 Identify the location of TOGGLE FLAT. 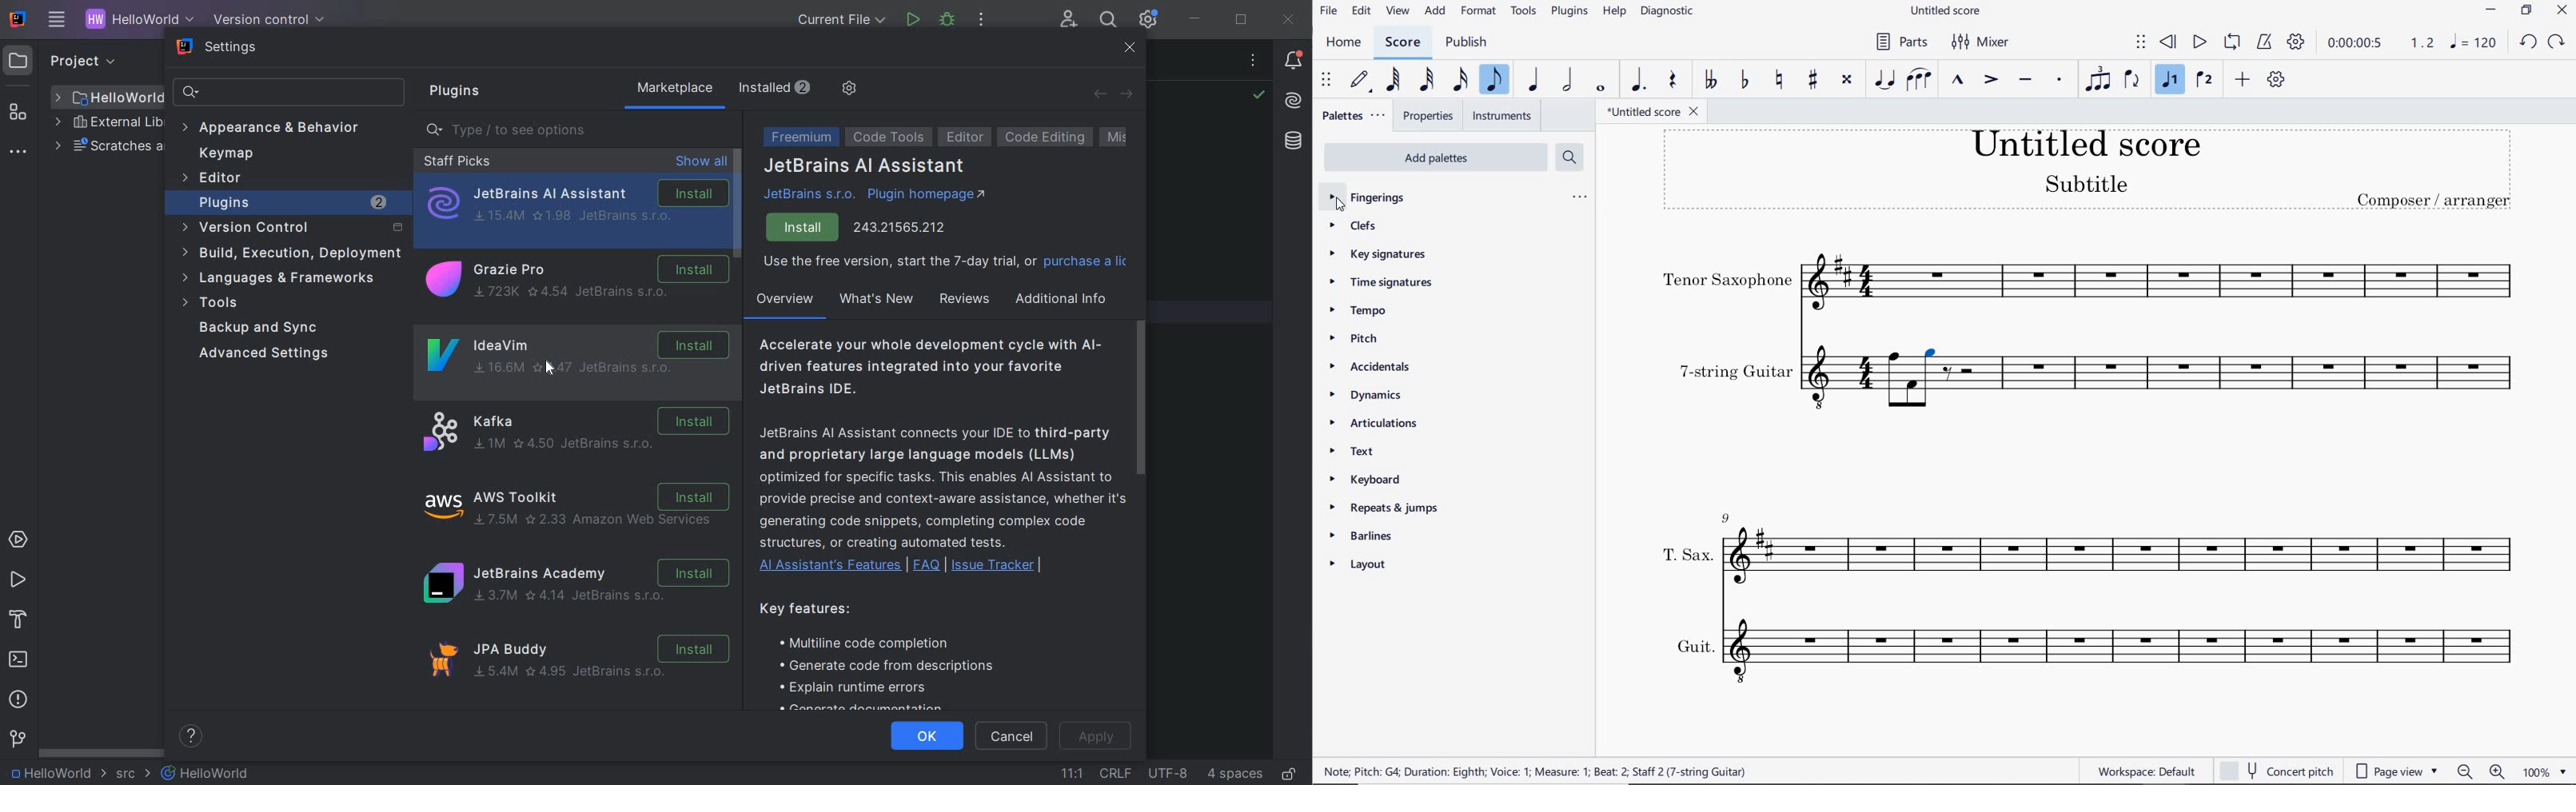
(1745, 80).